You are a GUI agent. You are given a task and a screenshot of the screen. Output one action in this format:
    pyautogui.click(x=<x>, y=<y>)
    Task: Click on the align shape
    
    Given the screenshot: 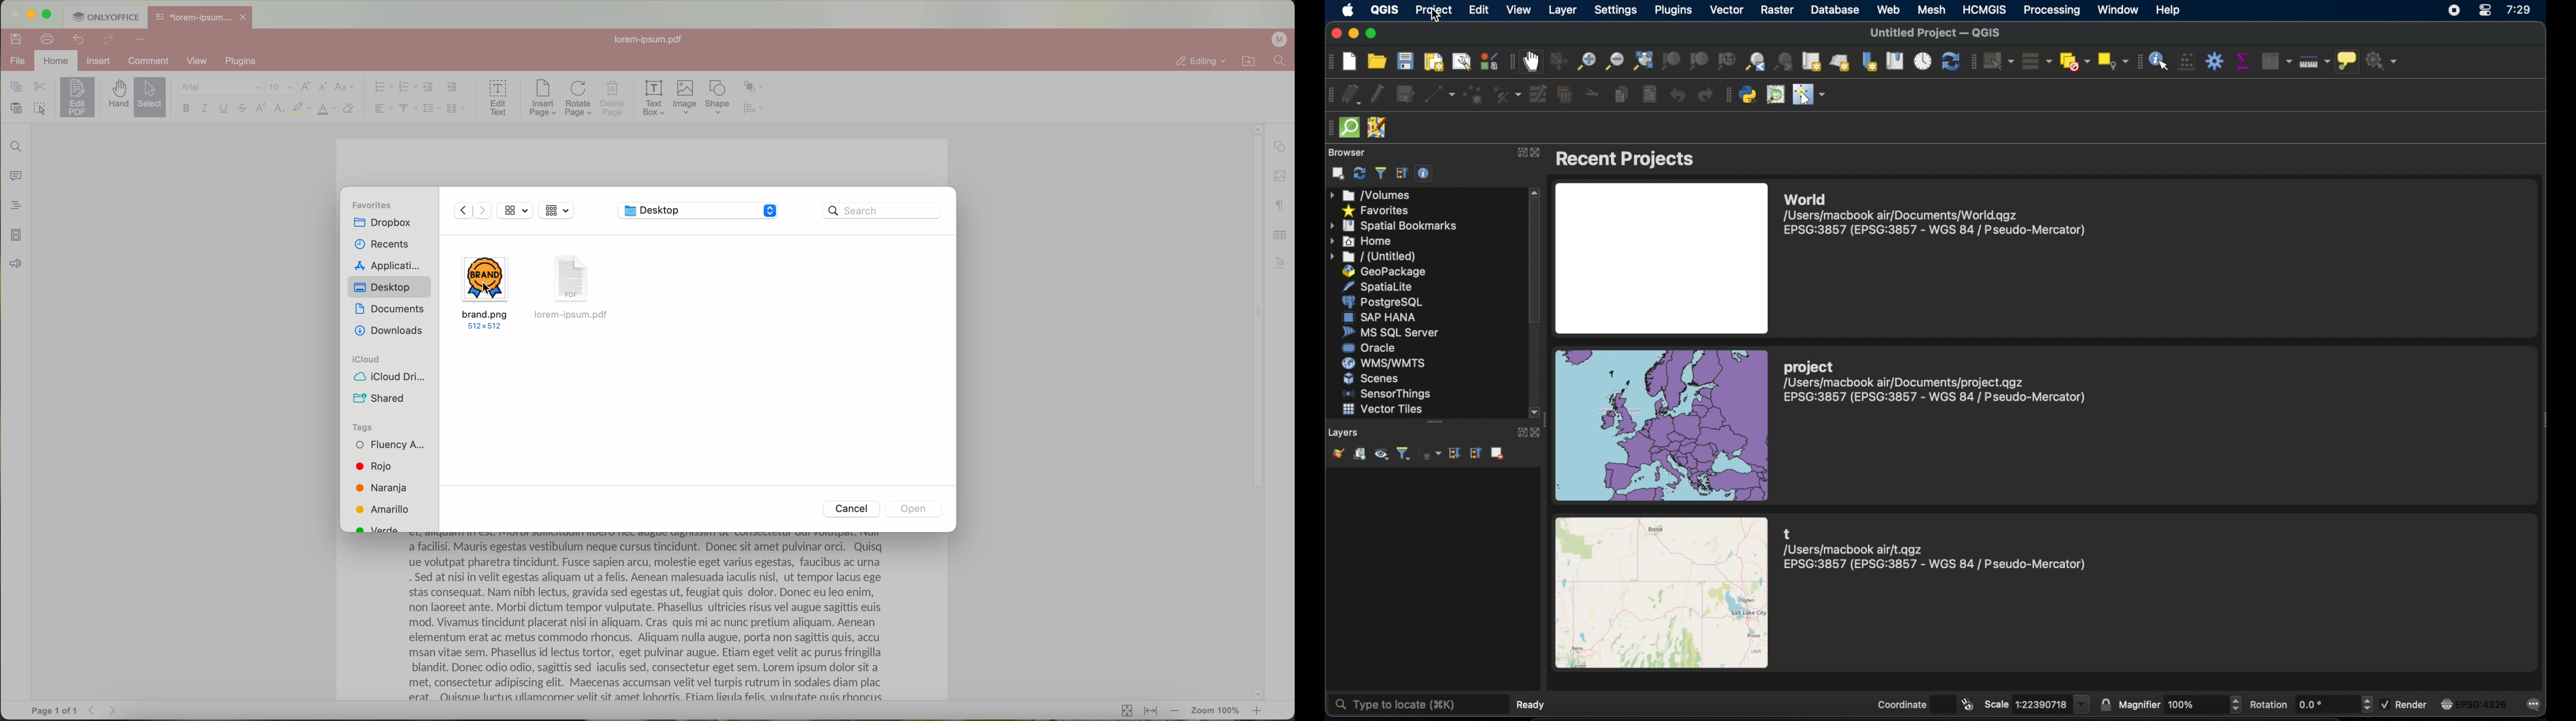 What is the action you would take?
    pyautogui.click(x=757, y=109)
    